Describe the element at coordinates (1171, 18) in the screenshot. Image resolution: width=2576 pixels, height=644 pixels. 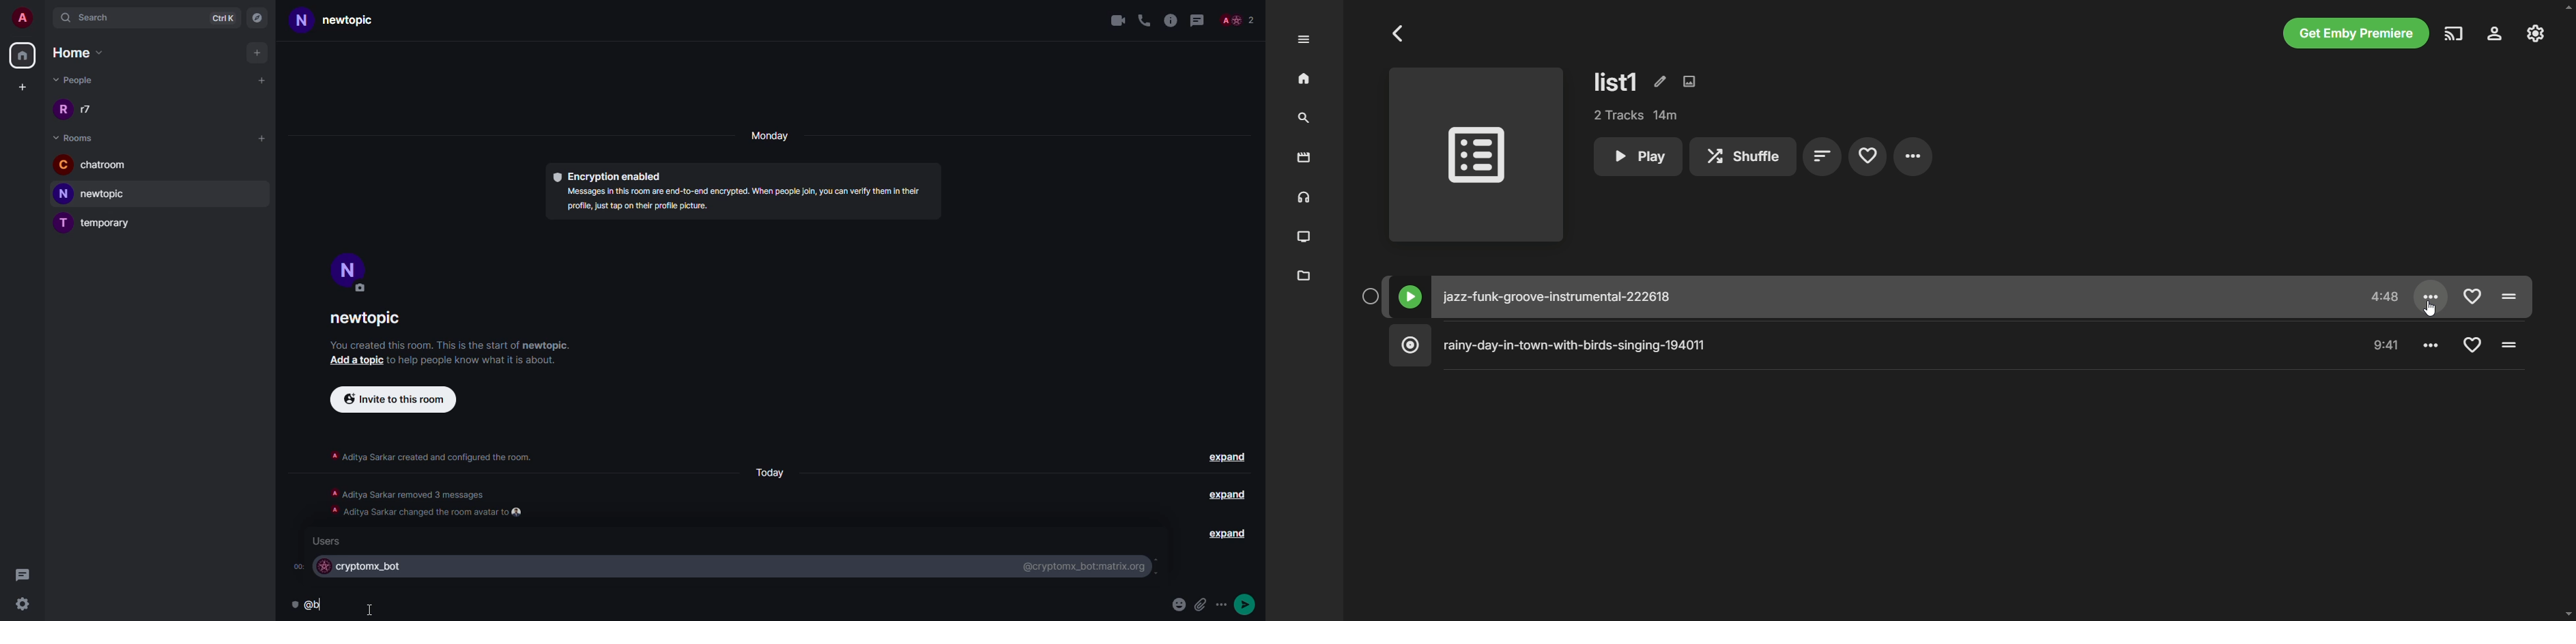
I see `info` at that location.